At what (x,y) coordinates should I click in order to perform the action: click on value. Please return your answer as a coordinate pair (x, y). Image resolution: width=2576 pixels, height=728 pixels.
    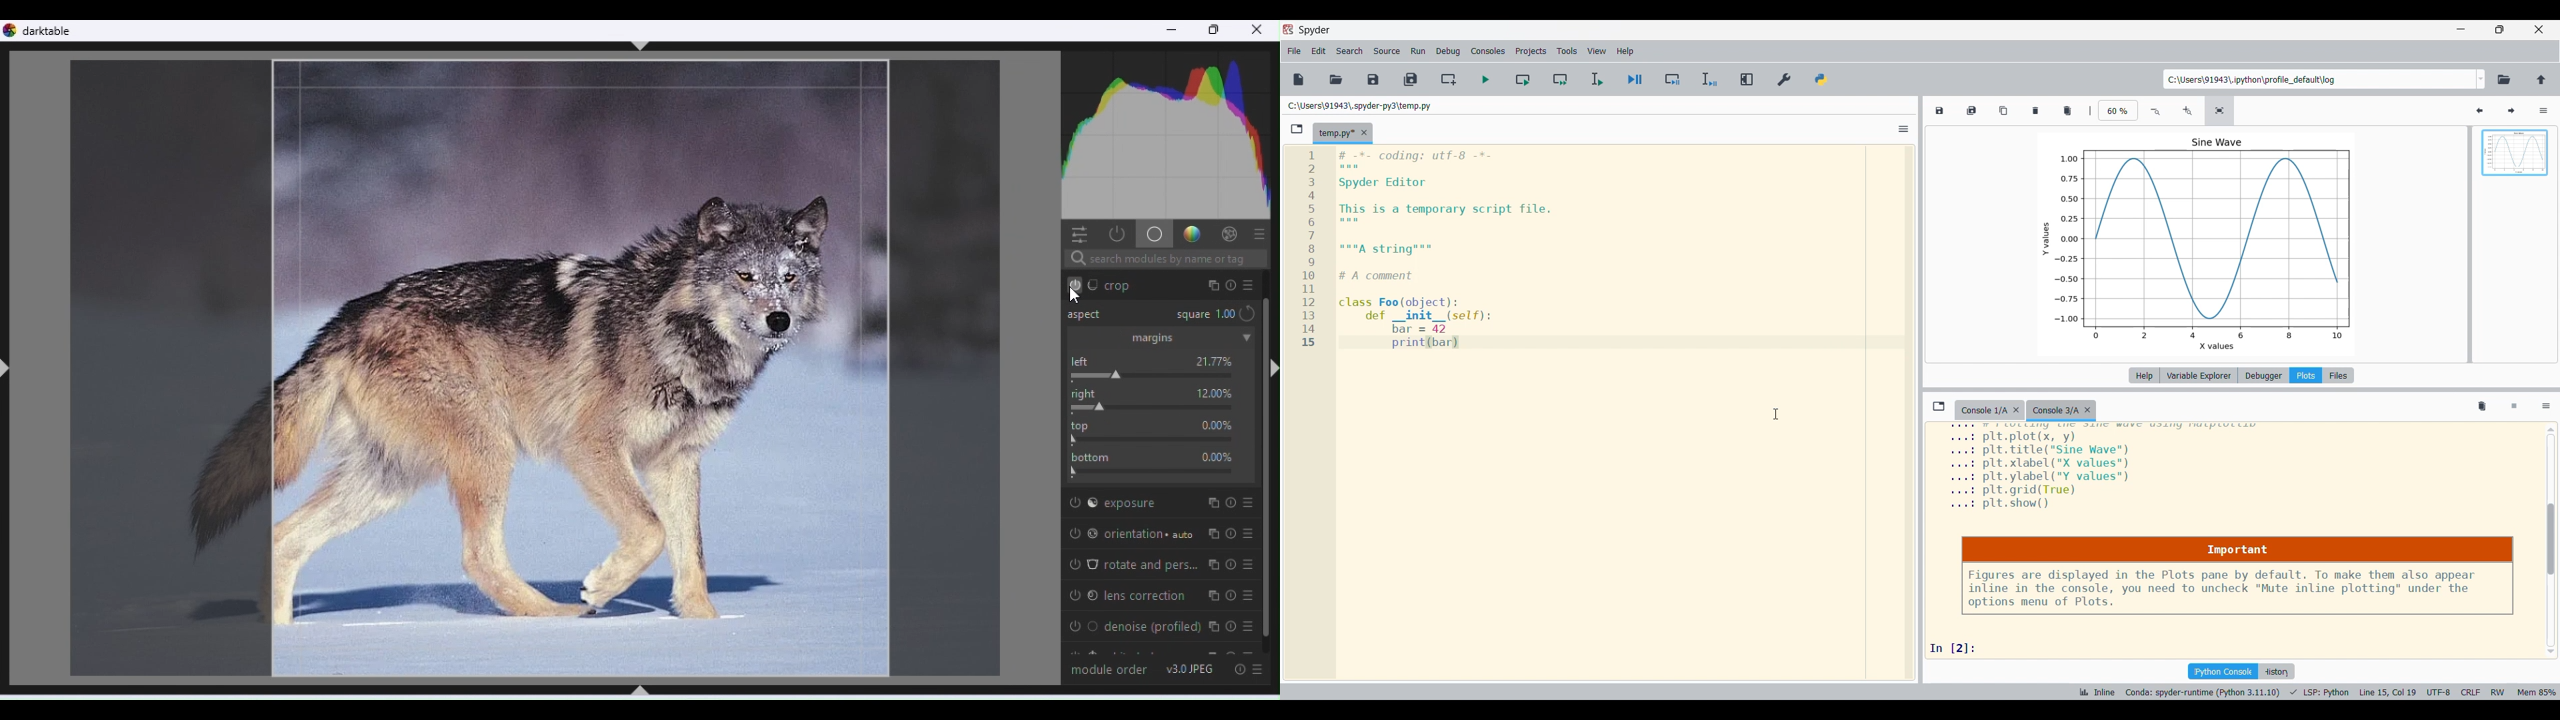
    Looking at the image, I should click on (1215, 391).